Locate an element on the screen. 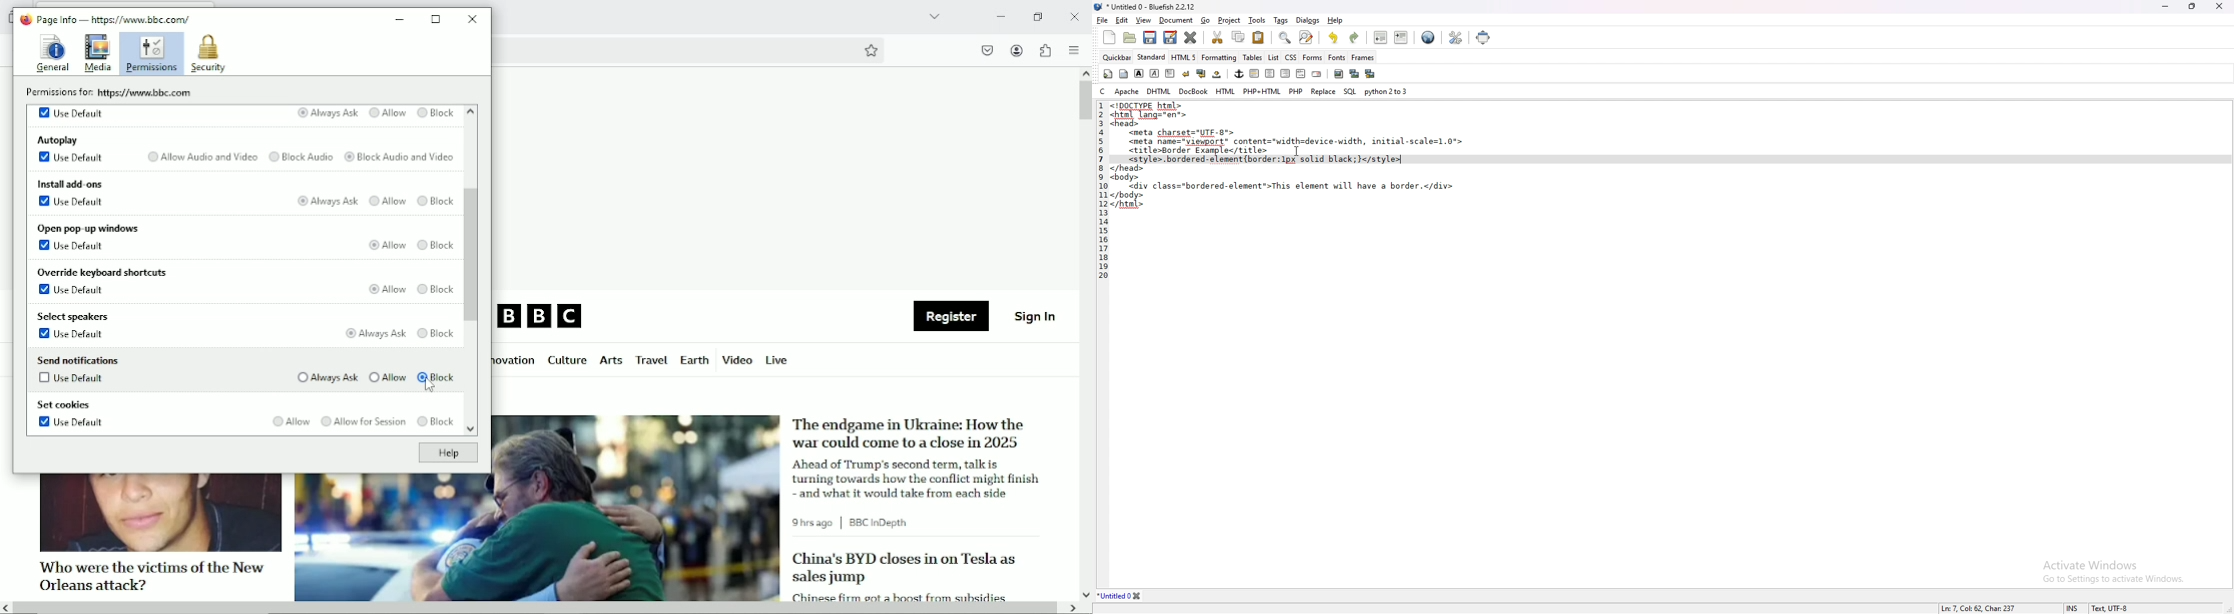  Allow is located at coordinates (384, 244).